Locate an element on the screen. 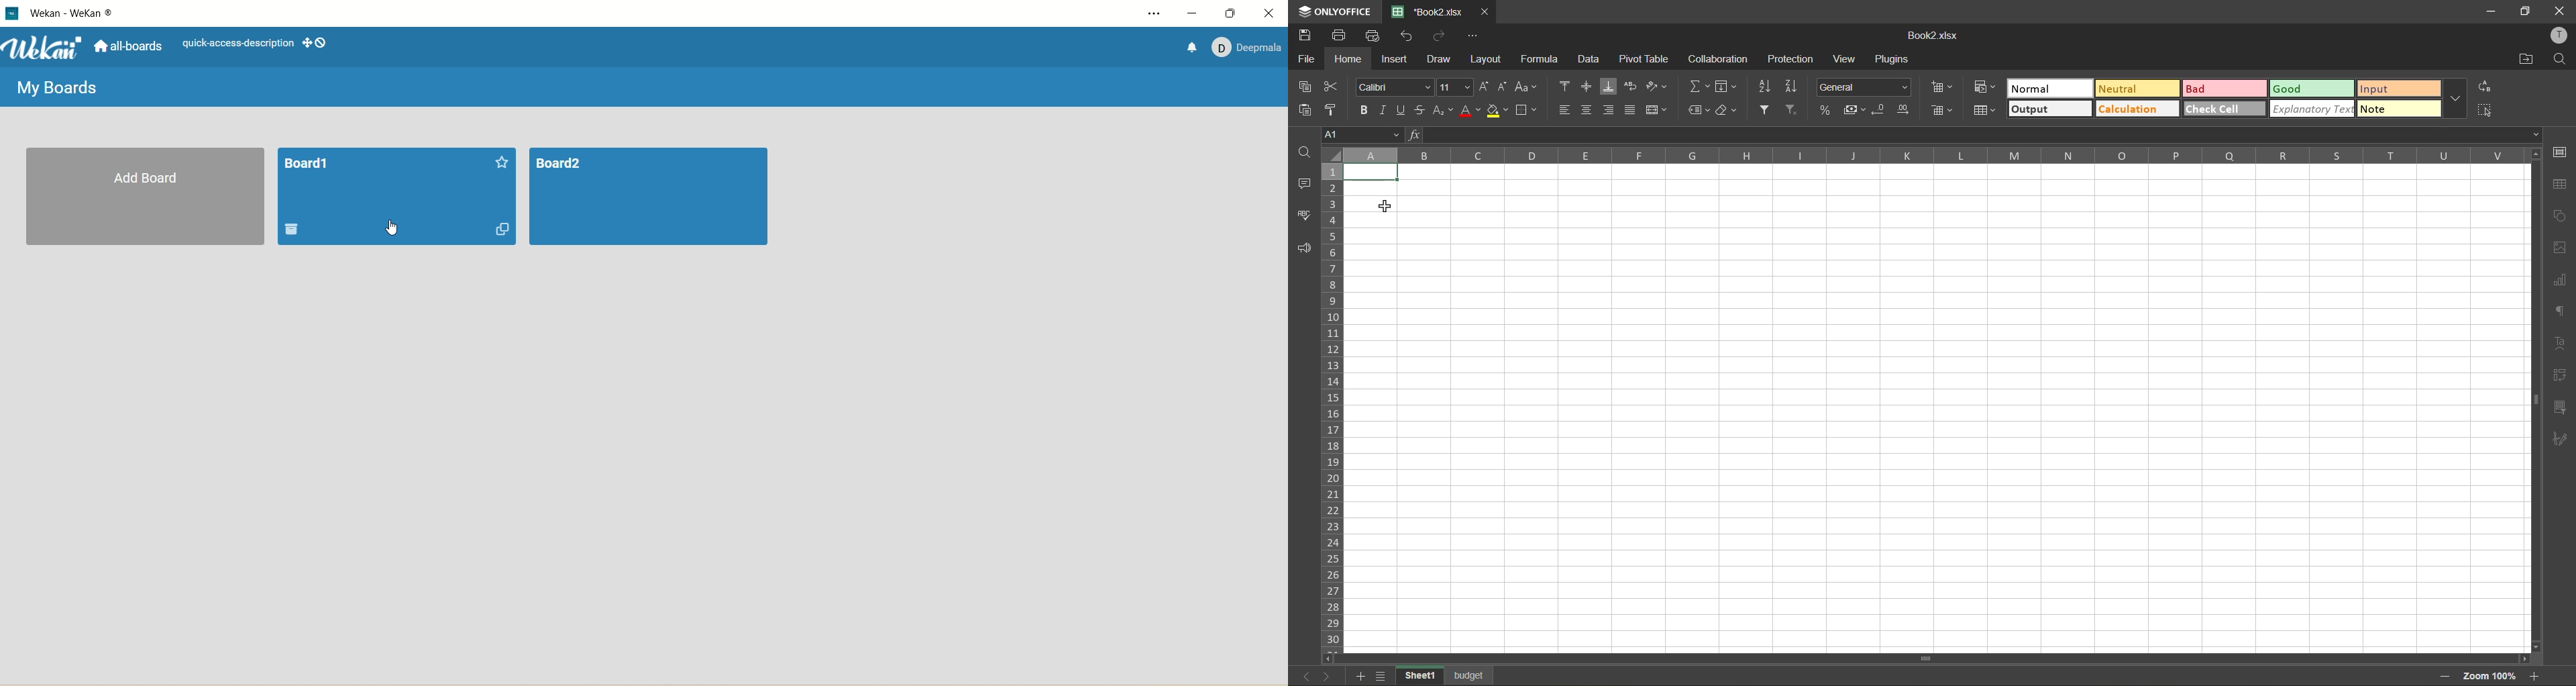  borders is located at coordinates (1525, 110).